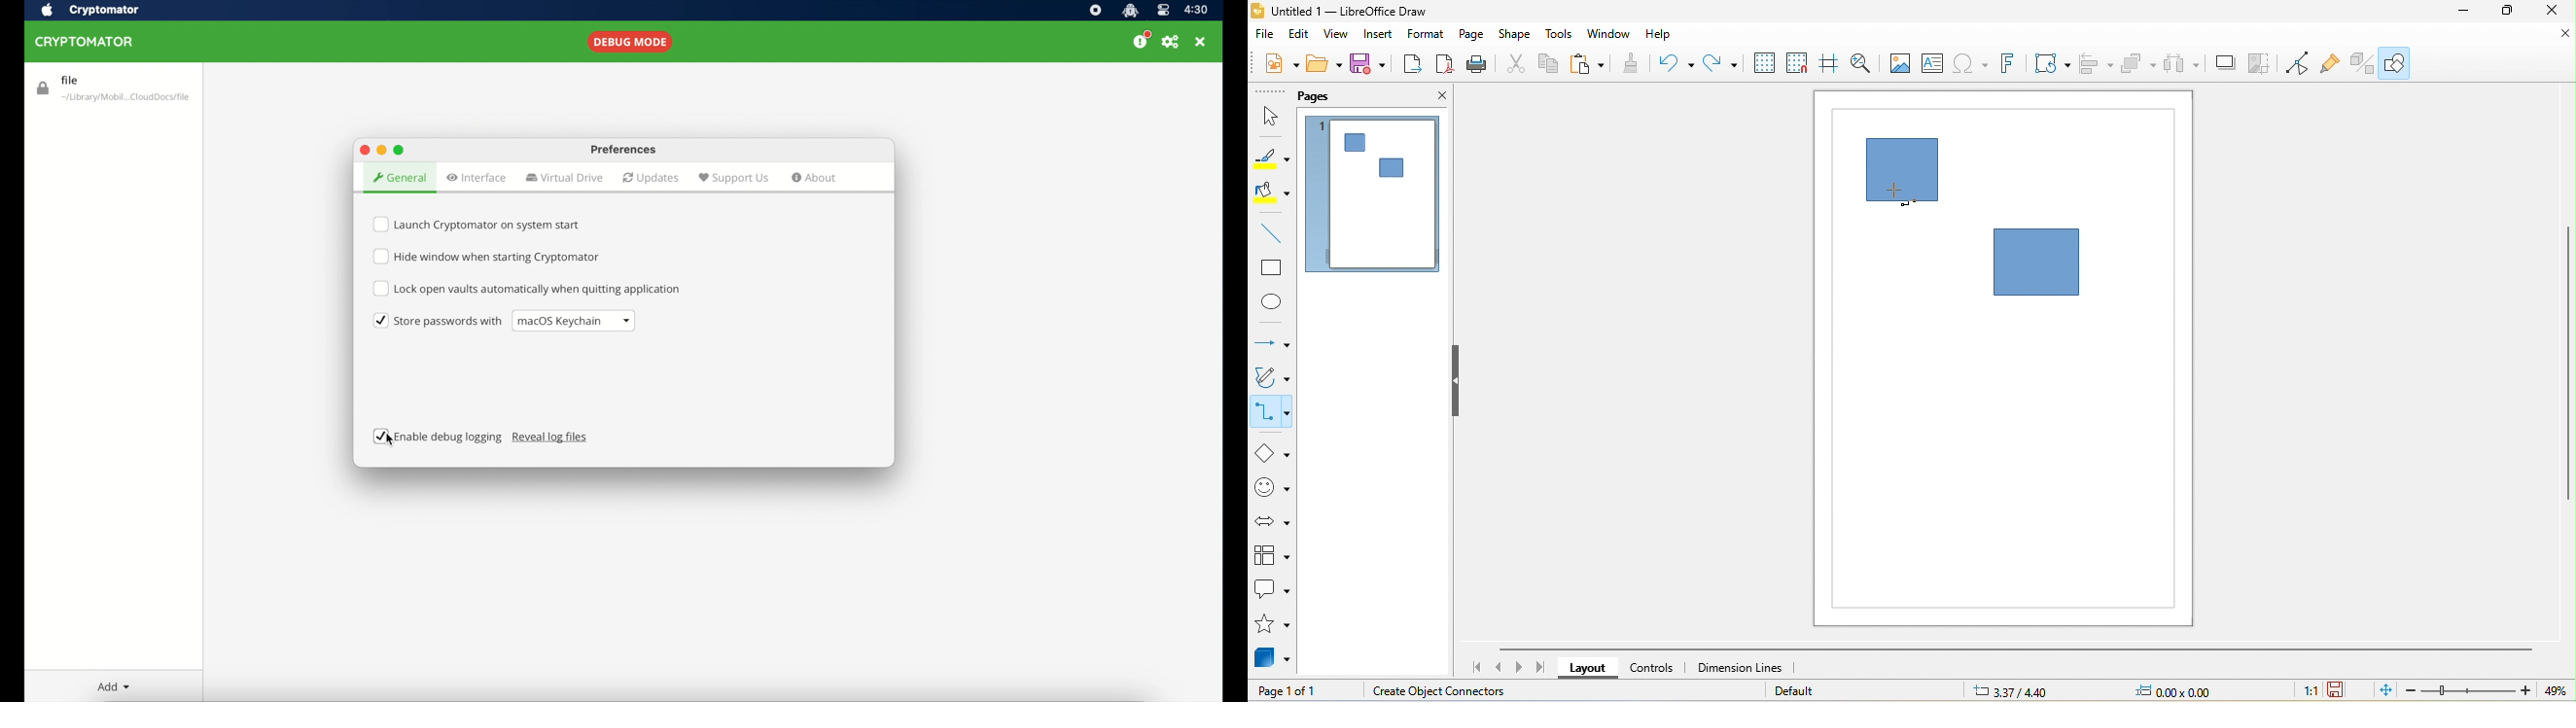  Describe the element at coordinates (1472, 668) in the screenshot. I see `scroll to first page` at that location.